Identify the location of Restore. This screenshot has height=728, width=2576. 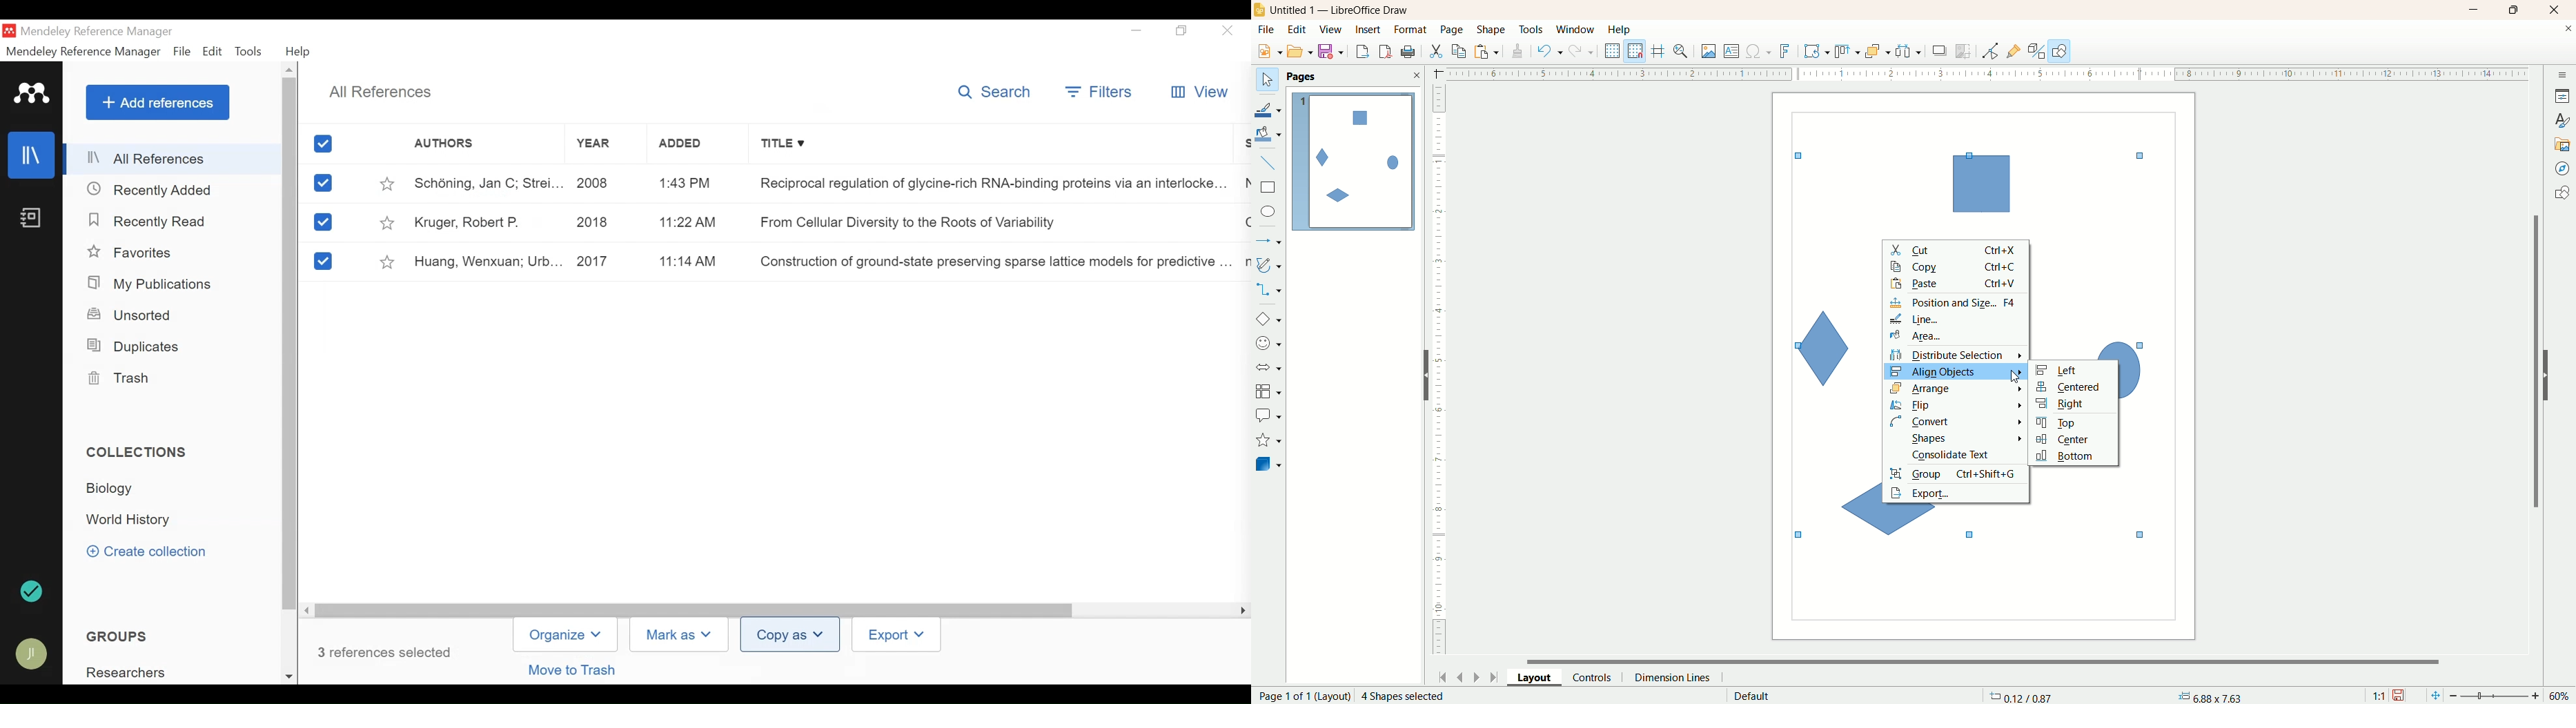
(1182, 31).